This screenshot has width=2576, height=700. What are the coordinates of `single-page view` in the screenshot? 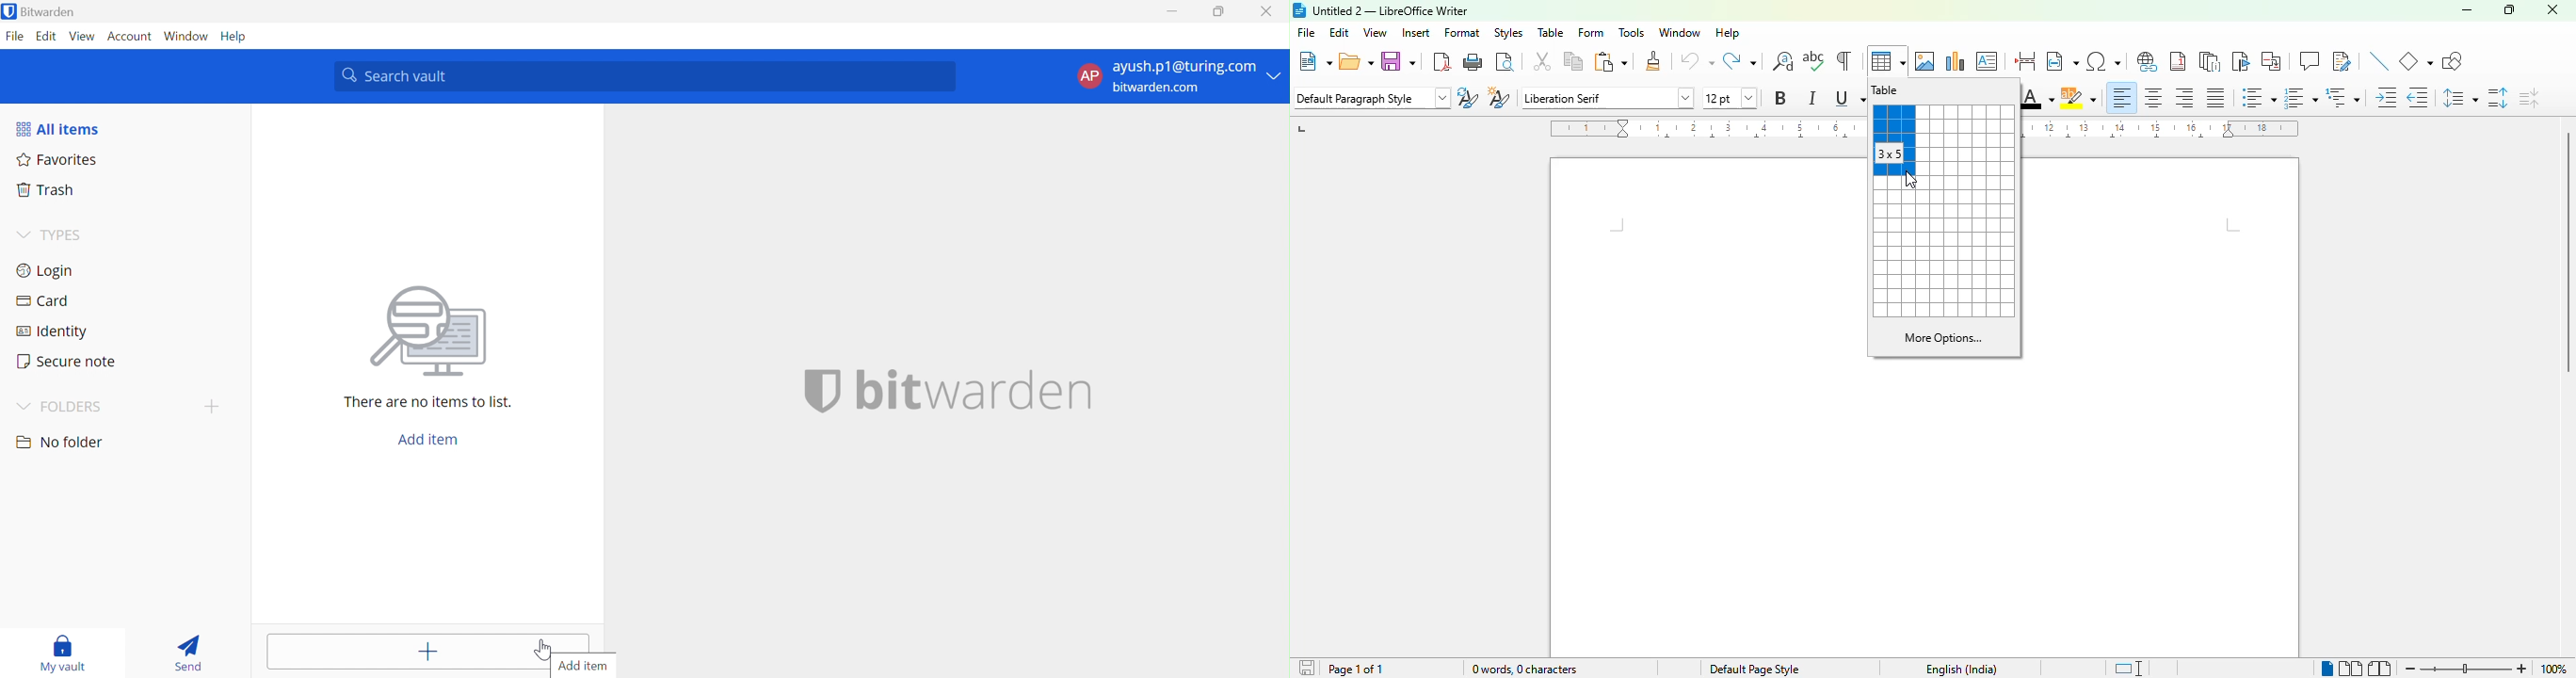 It's located at (2327, 669).